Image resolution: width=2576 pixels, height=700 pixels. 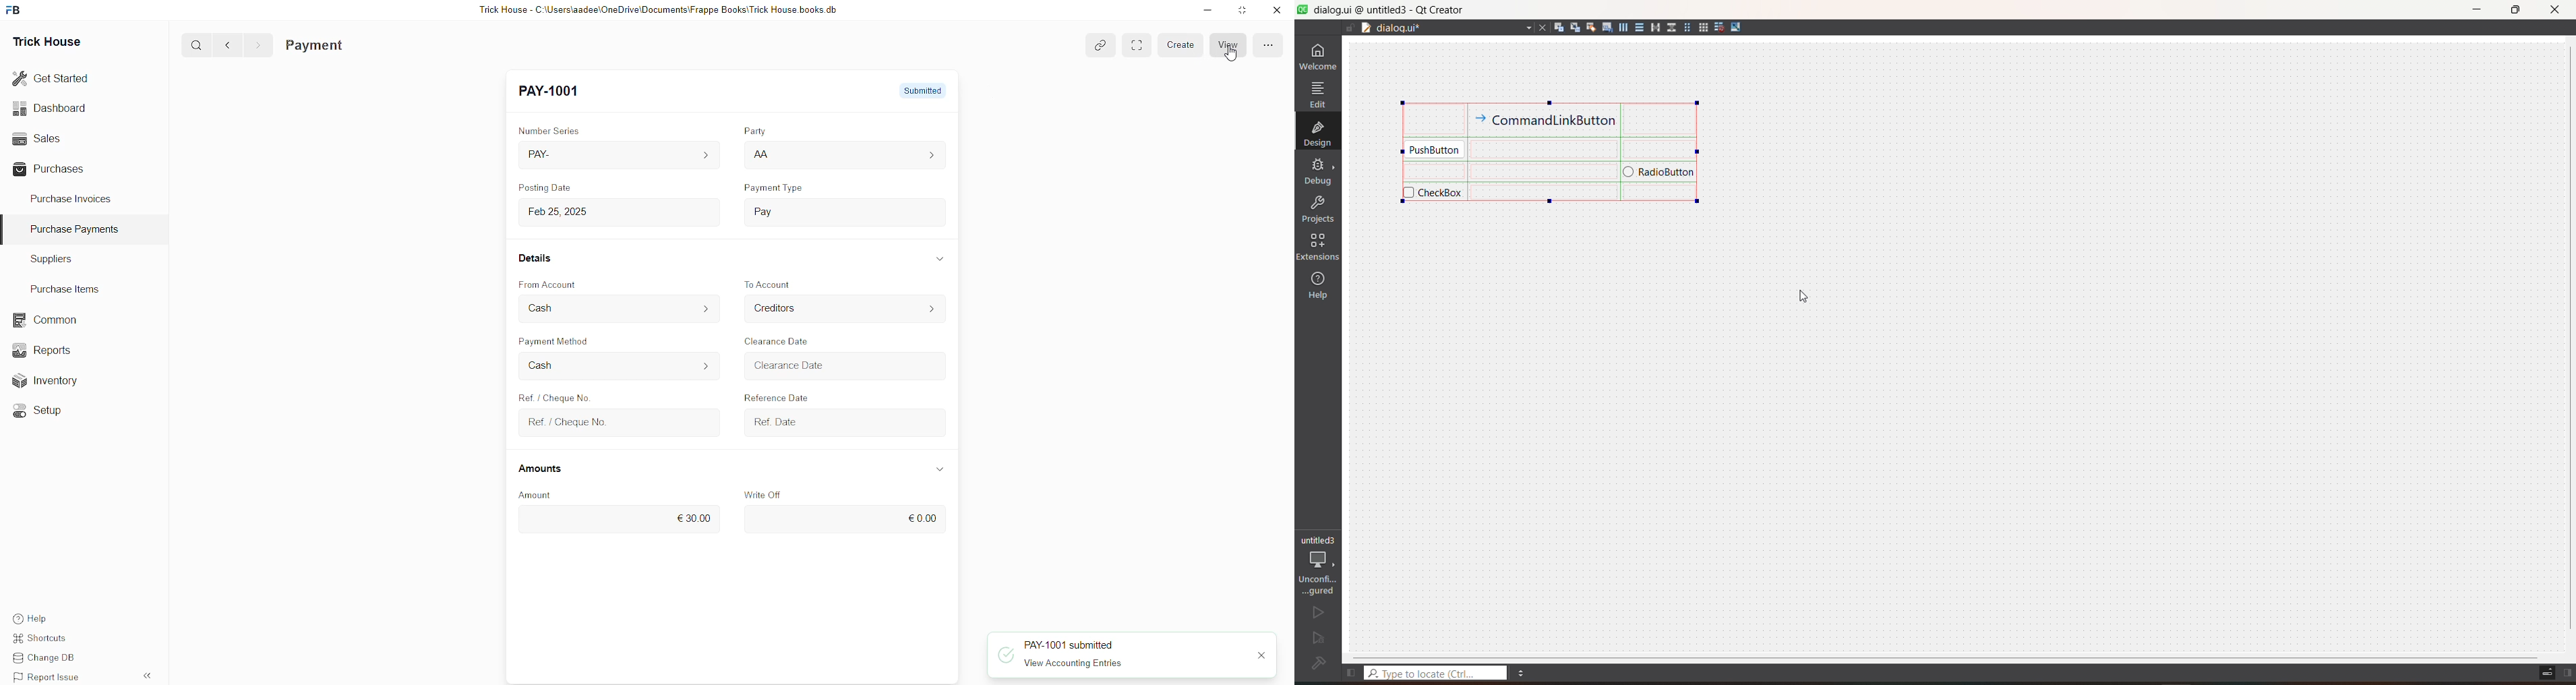 I want to click on calendar, so click(x=934, y=367).